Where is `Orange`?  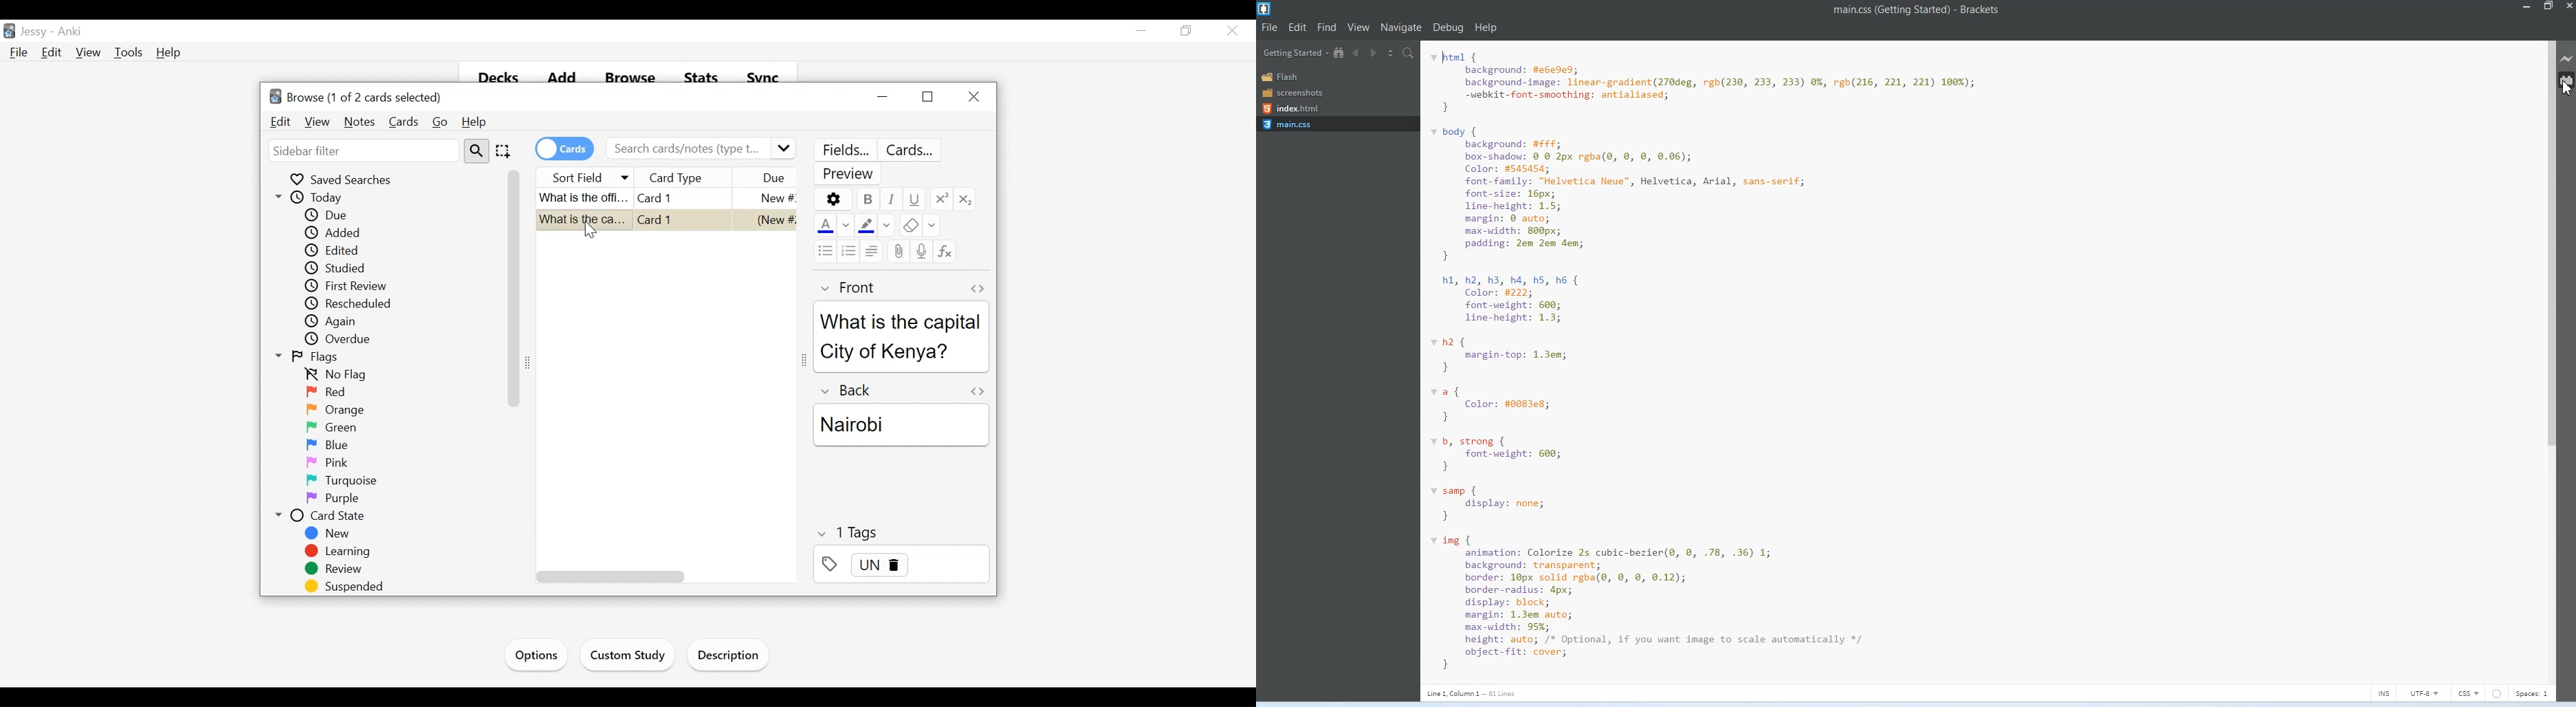
Orange is located at coordinates (339, 409).